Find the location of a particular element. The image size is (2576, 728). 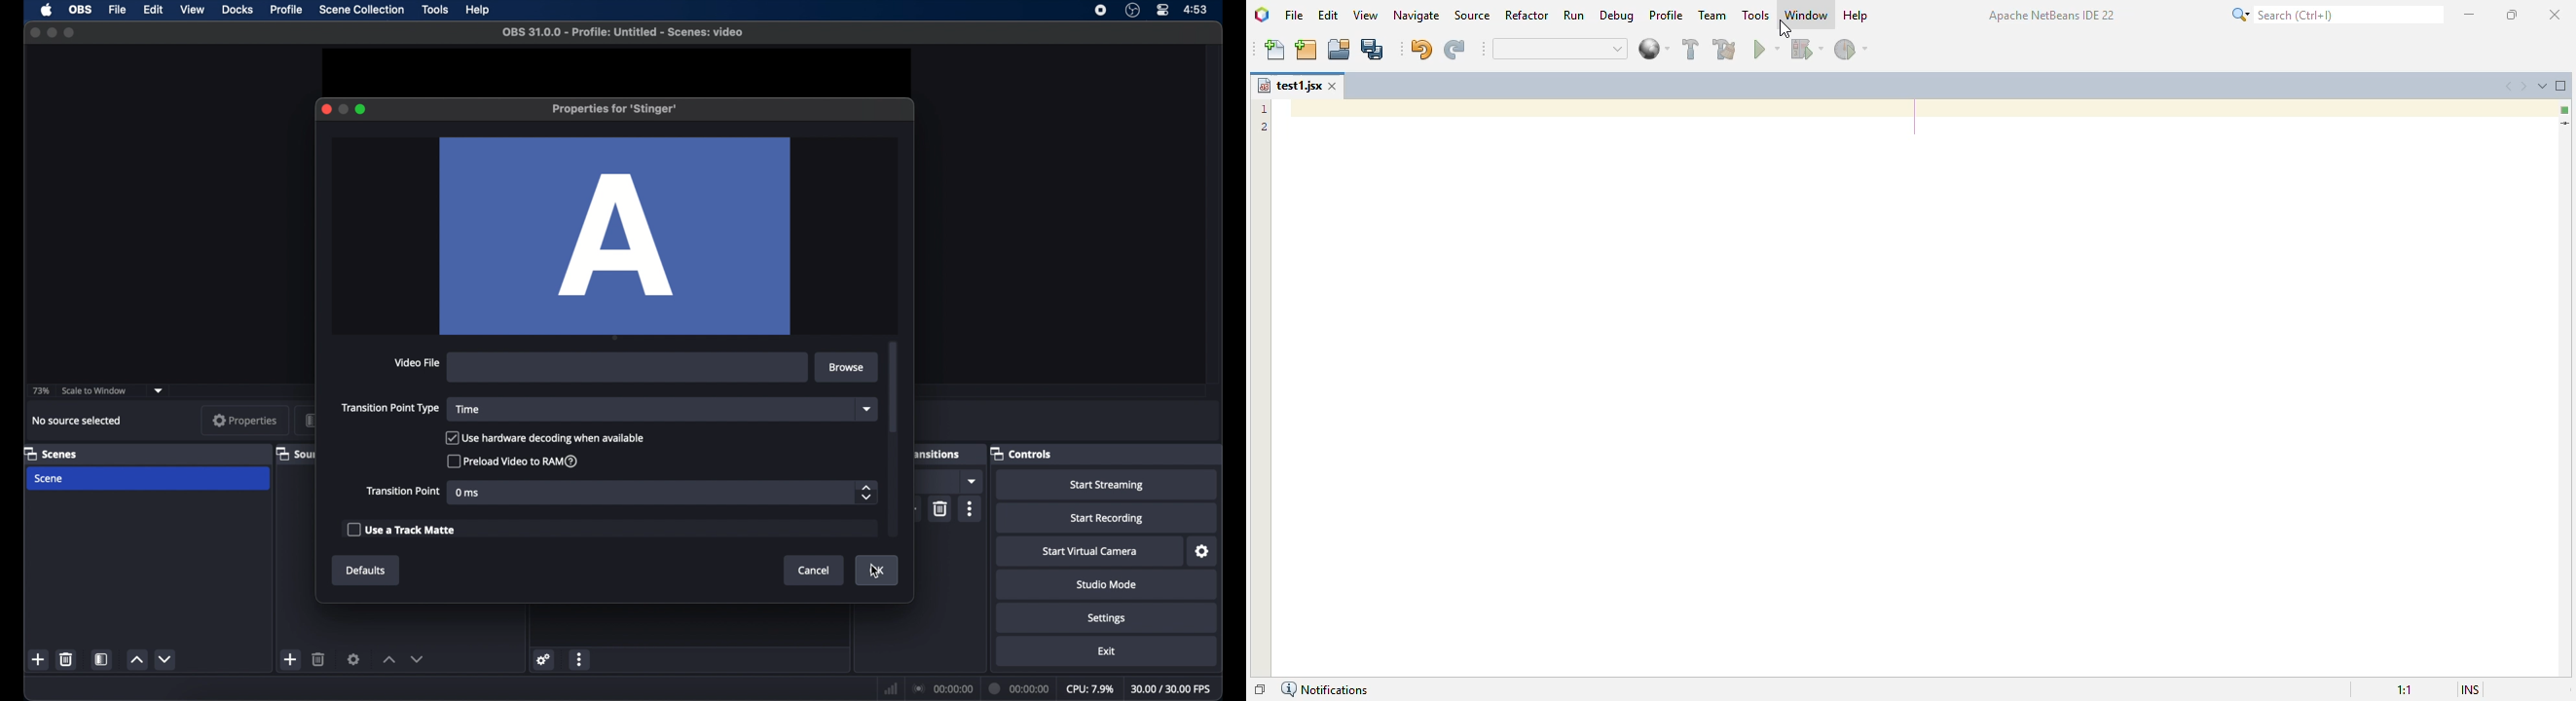

checkbox is located at coordinates (513, 461).